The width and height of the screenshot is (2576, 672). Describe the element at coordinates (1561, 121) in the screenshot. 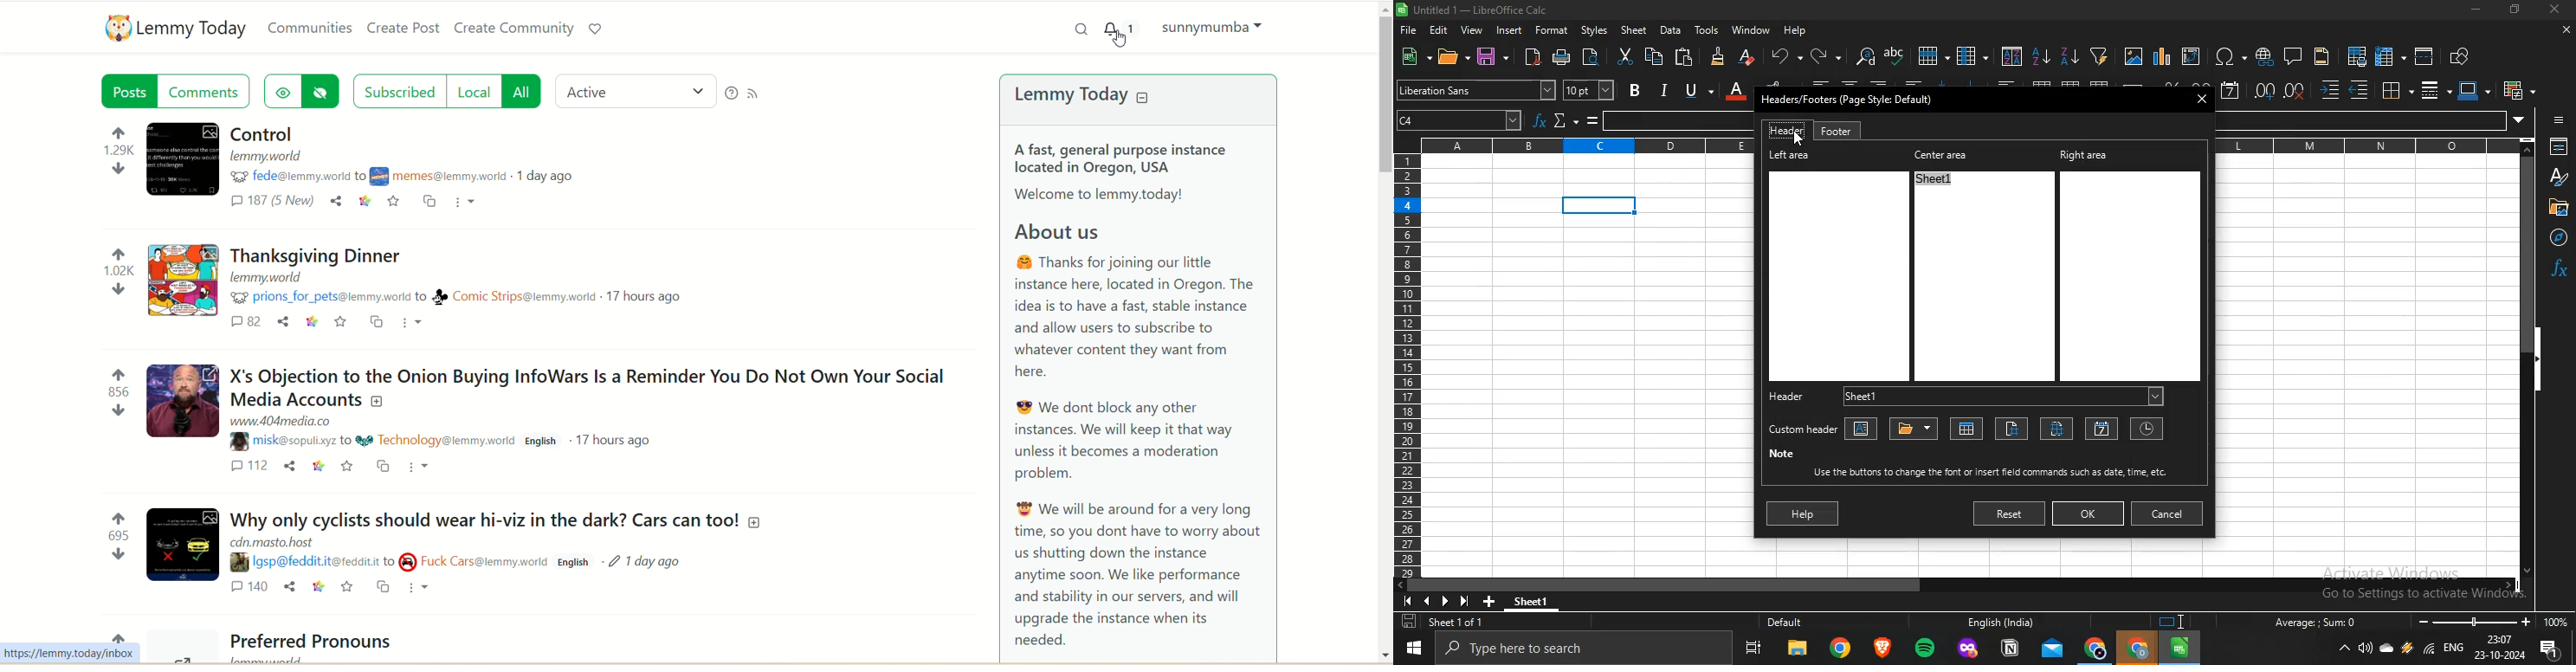

I see `select function` at that location.